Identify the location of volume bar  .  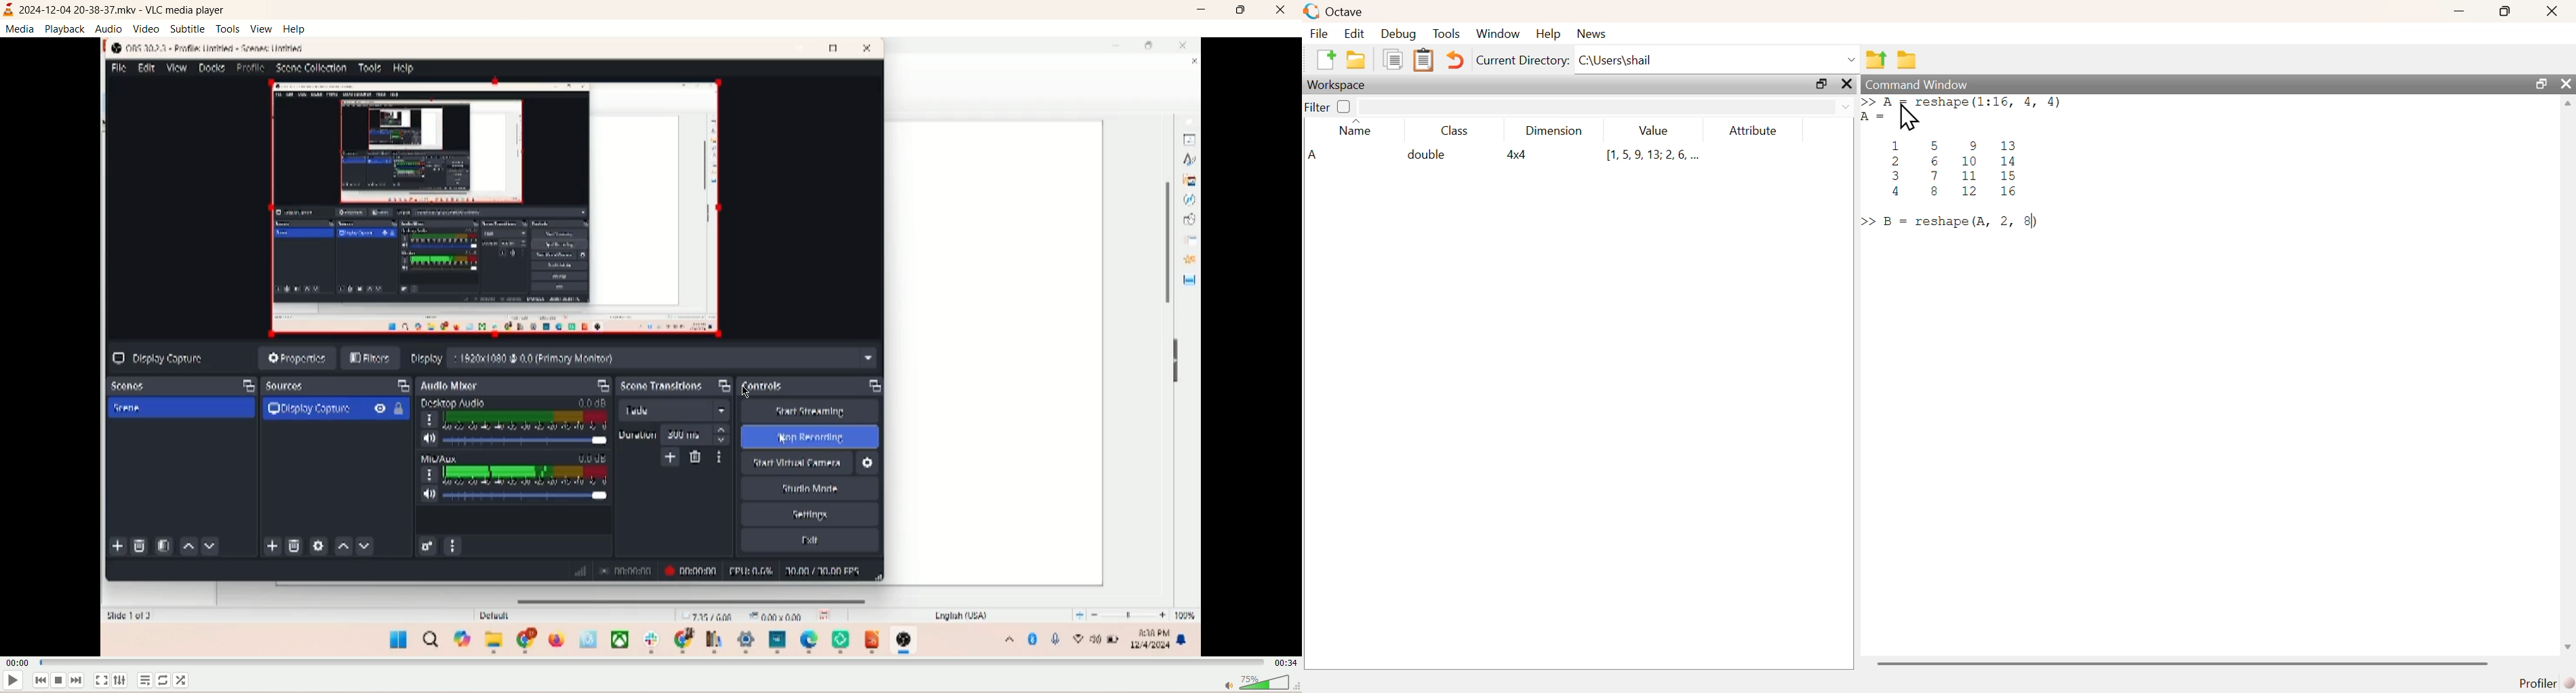
(1262, 682).